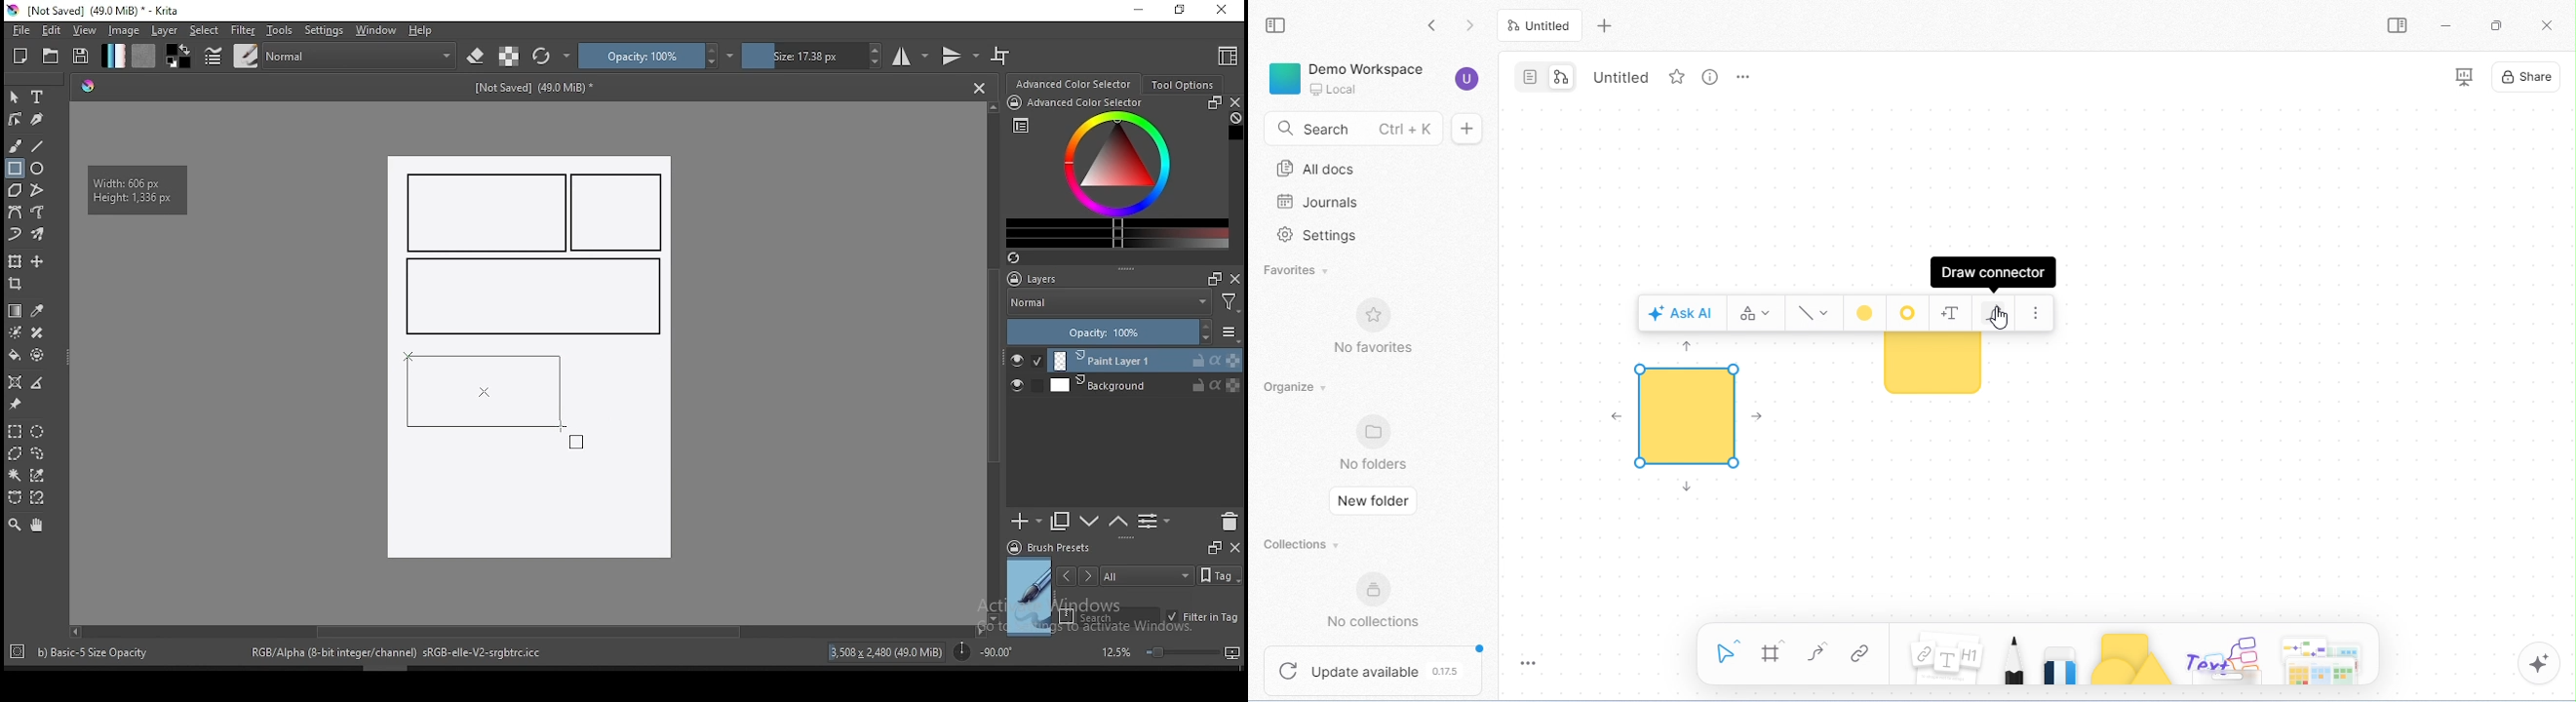 The image size is (2576, 728). I want to click on view, so click(84, 30).